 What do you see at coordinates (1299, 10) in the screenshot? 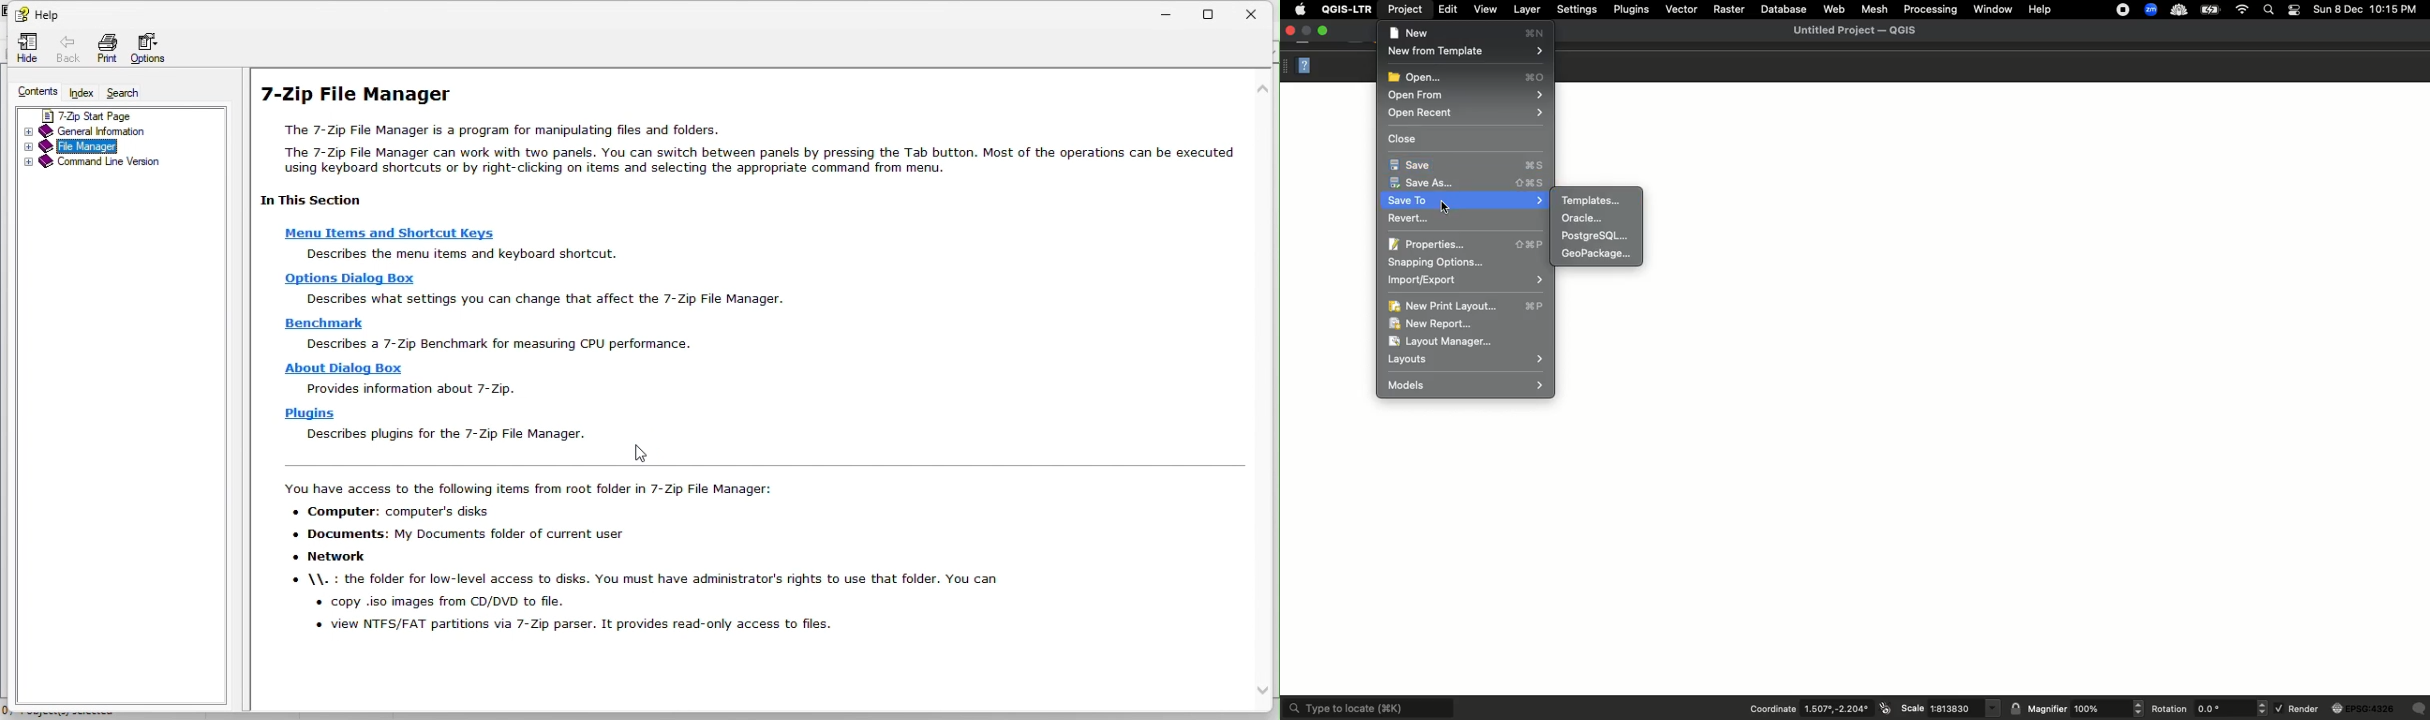
I see `Apple` at bounding box center [1299, 10].